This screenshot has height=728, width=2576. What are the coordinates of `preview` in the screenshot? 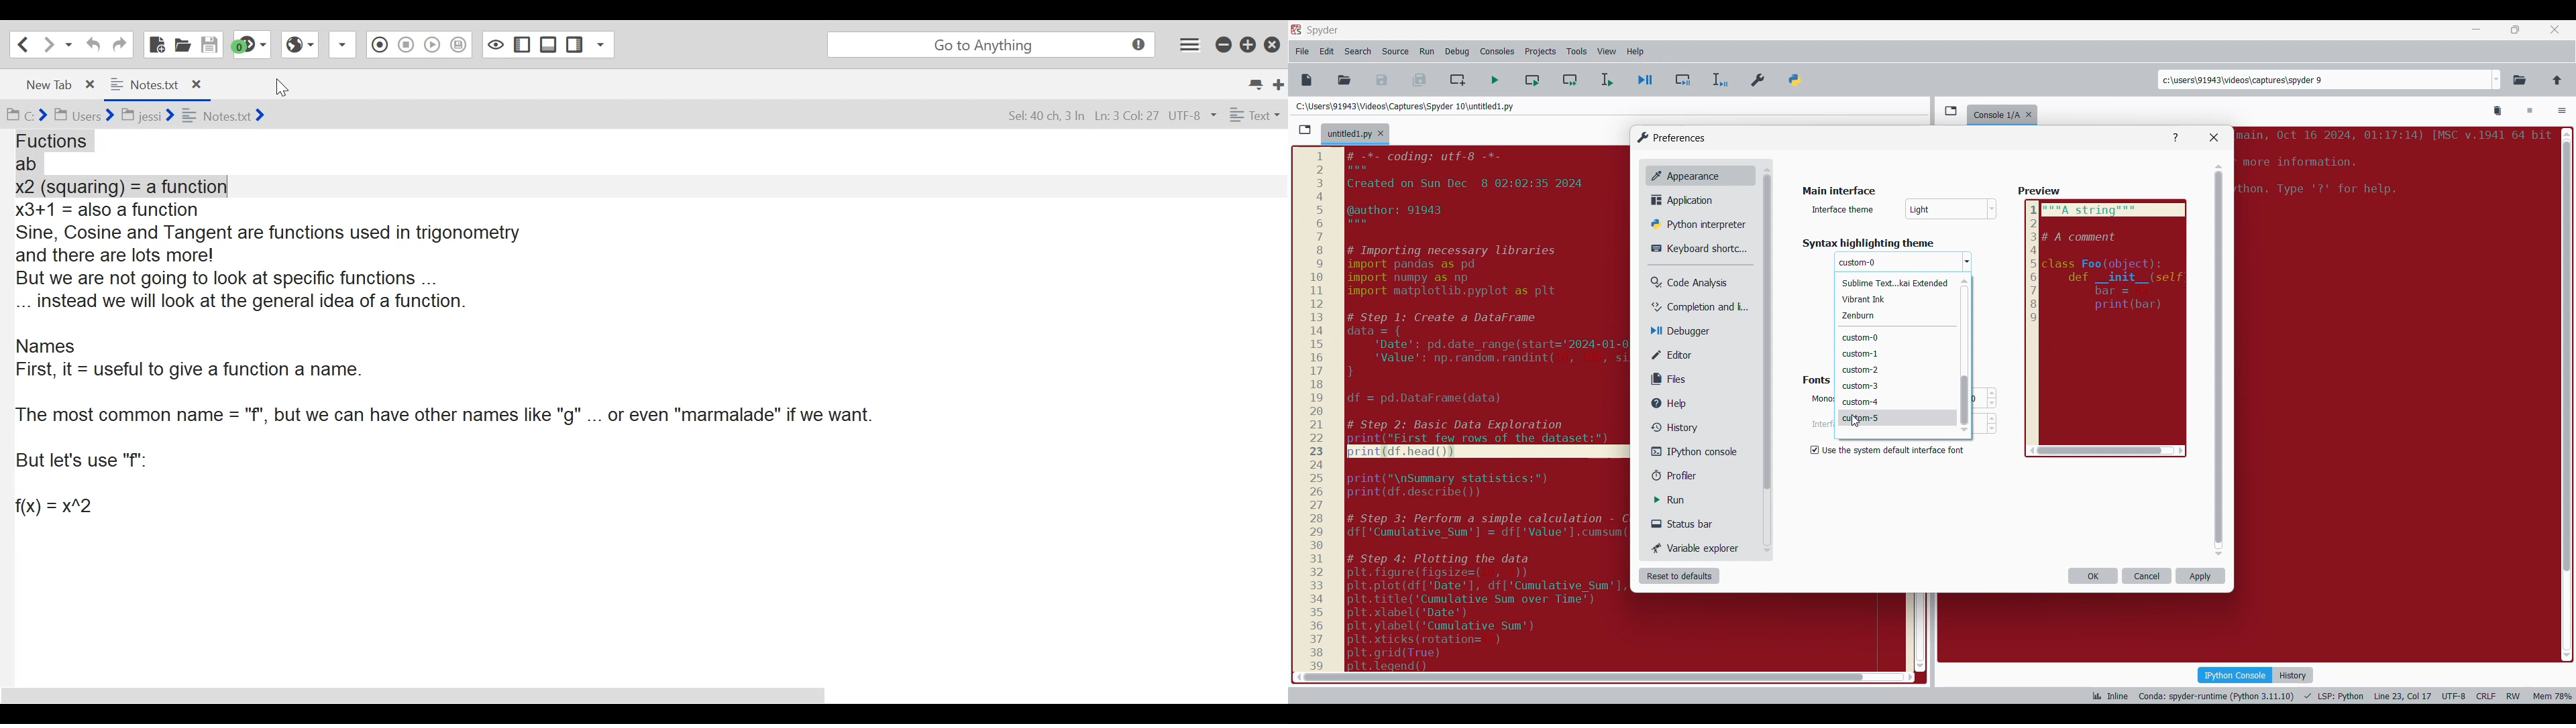 It's located at (2041, 192).